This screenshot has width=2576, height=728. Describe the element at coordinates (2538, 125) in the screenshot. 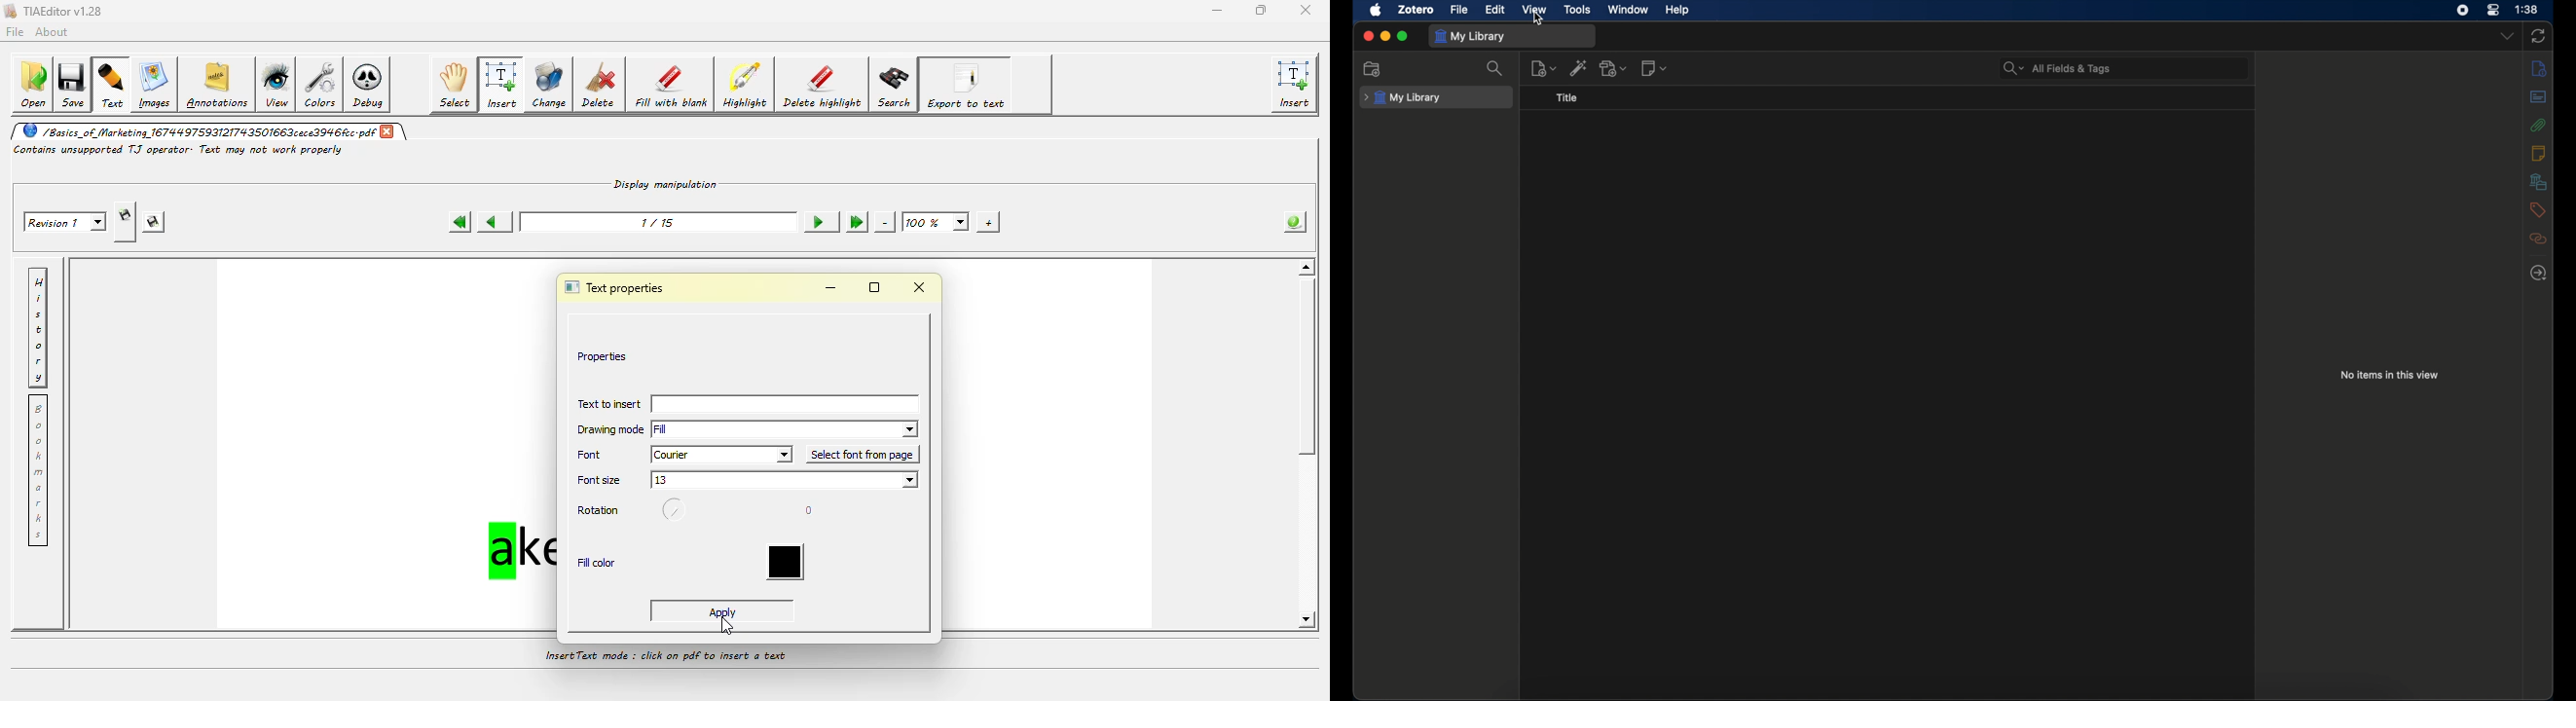

I see `attachments` at that location.